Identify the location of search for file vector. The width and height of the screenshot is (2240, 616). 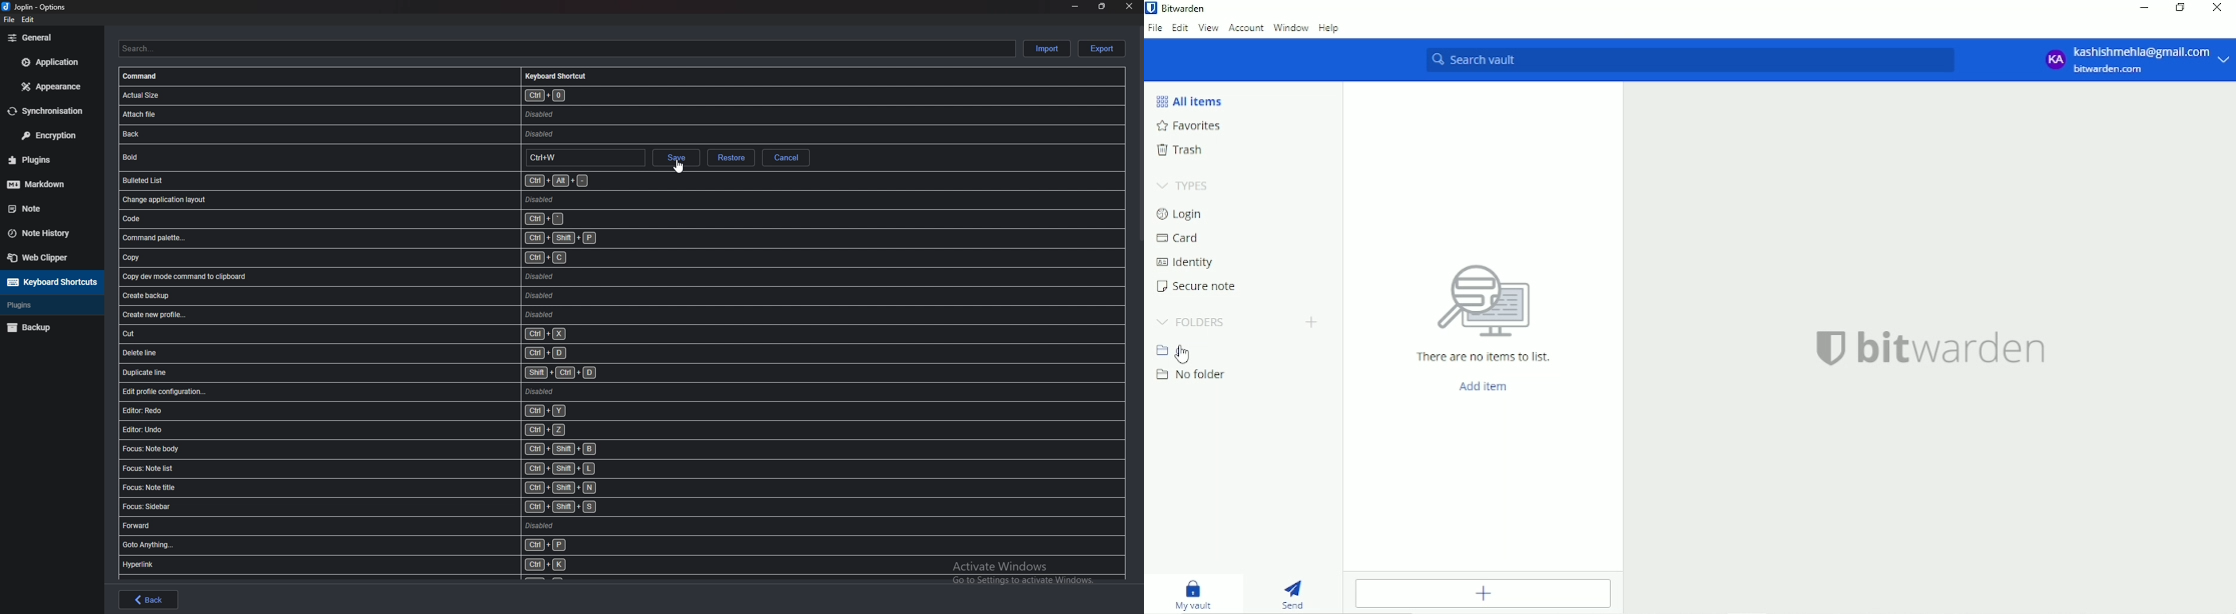
(1482, 300).